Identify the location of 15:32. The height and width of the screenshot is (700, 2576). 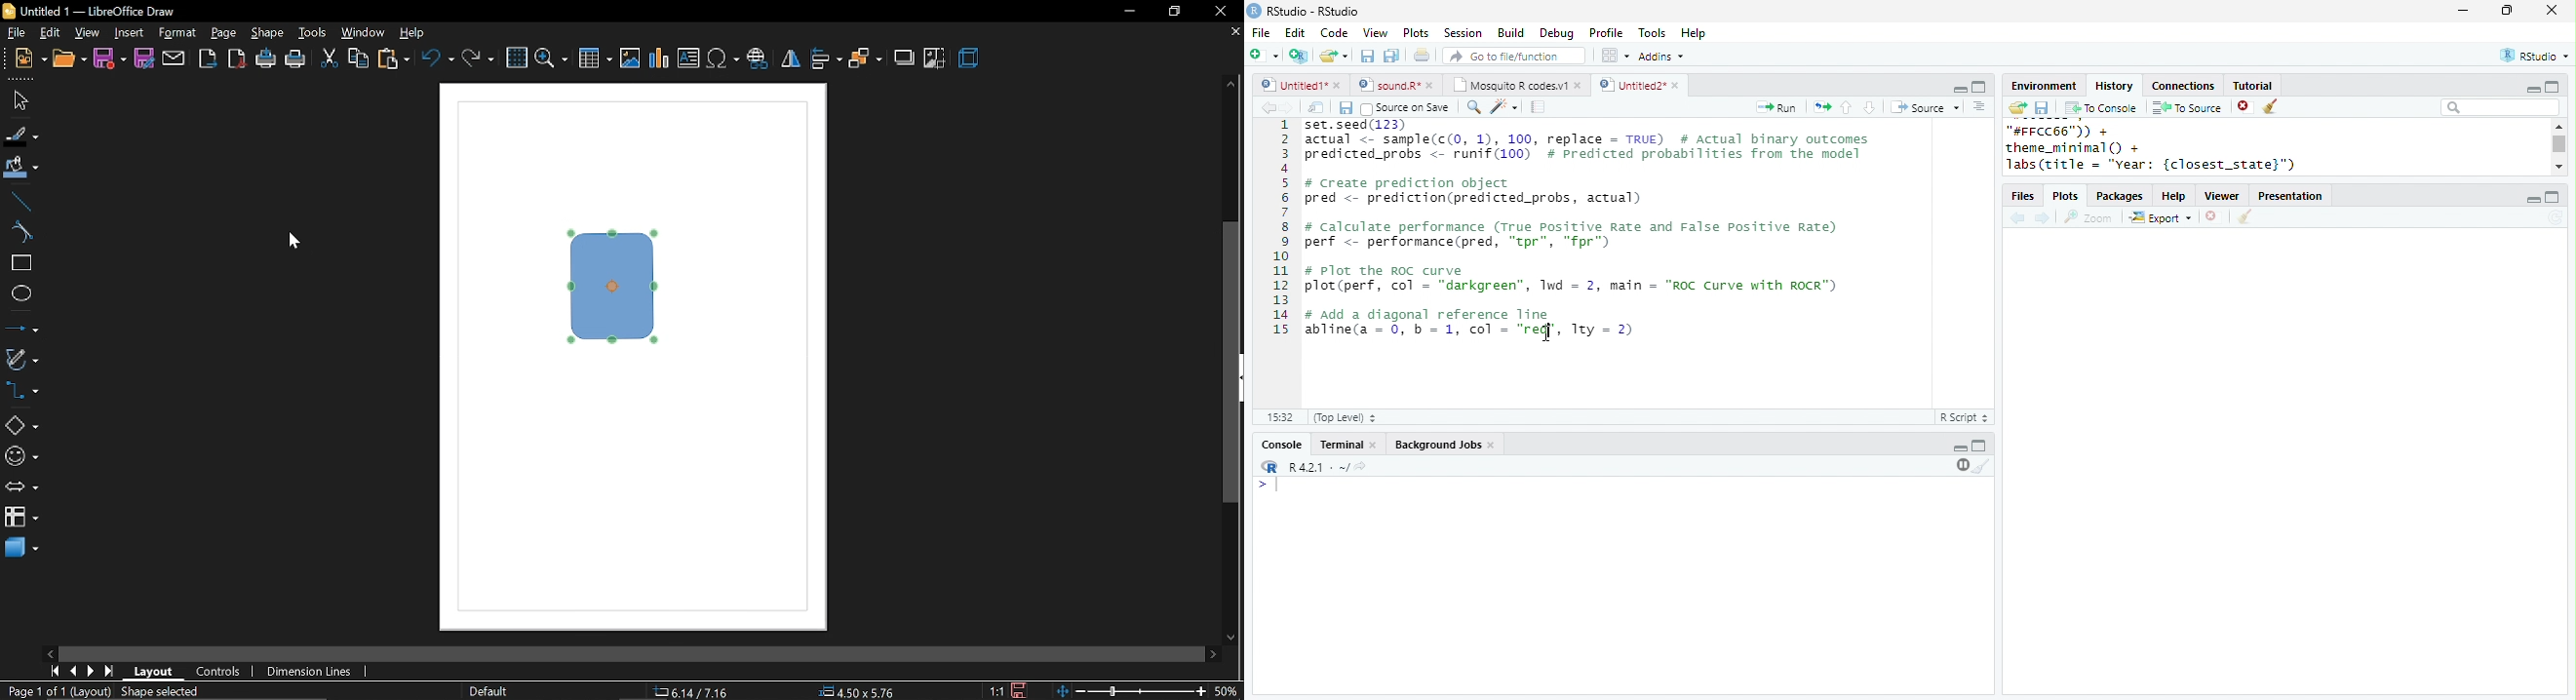
(1279, 416).